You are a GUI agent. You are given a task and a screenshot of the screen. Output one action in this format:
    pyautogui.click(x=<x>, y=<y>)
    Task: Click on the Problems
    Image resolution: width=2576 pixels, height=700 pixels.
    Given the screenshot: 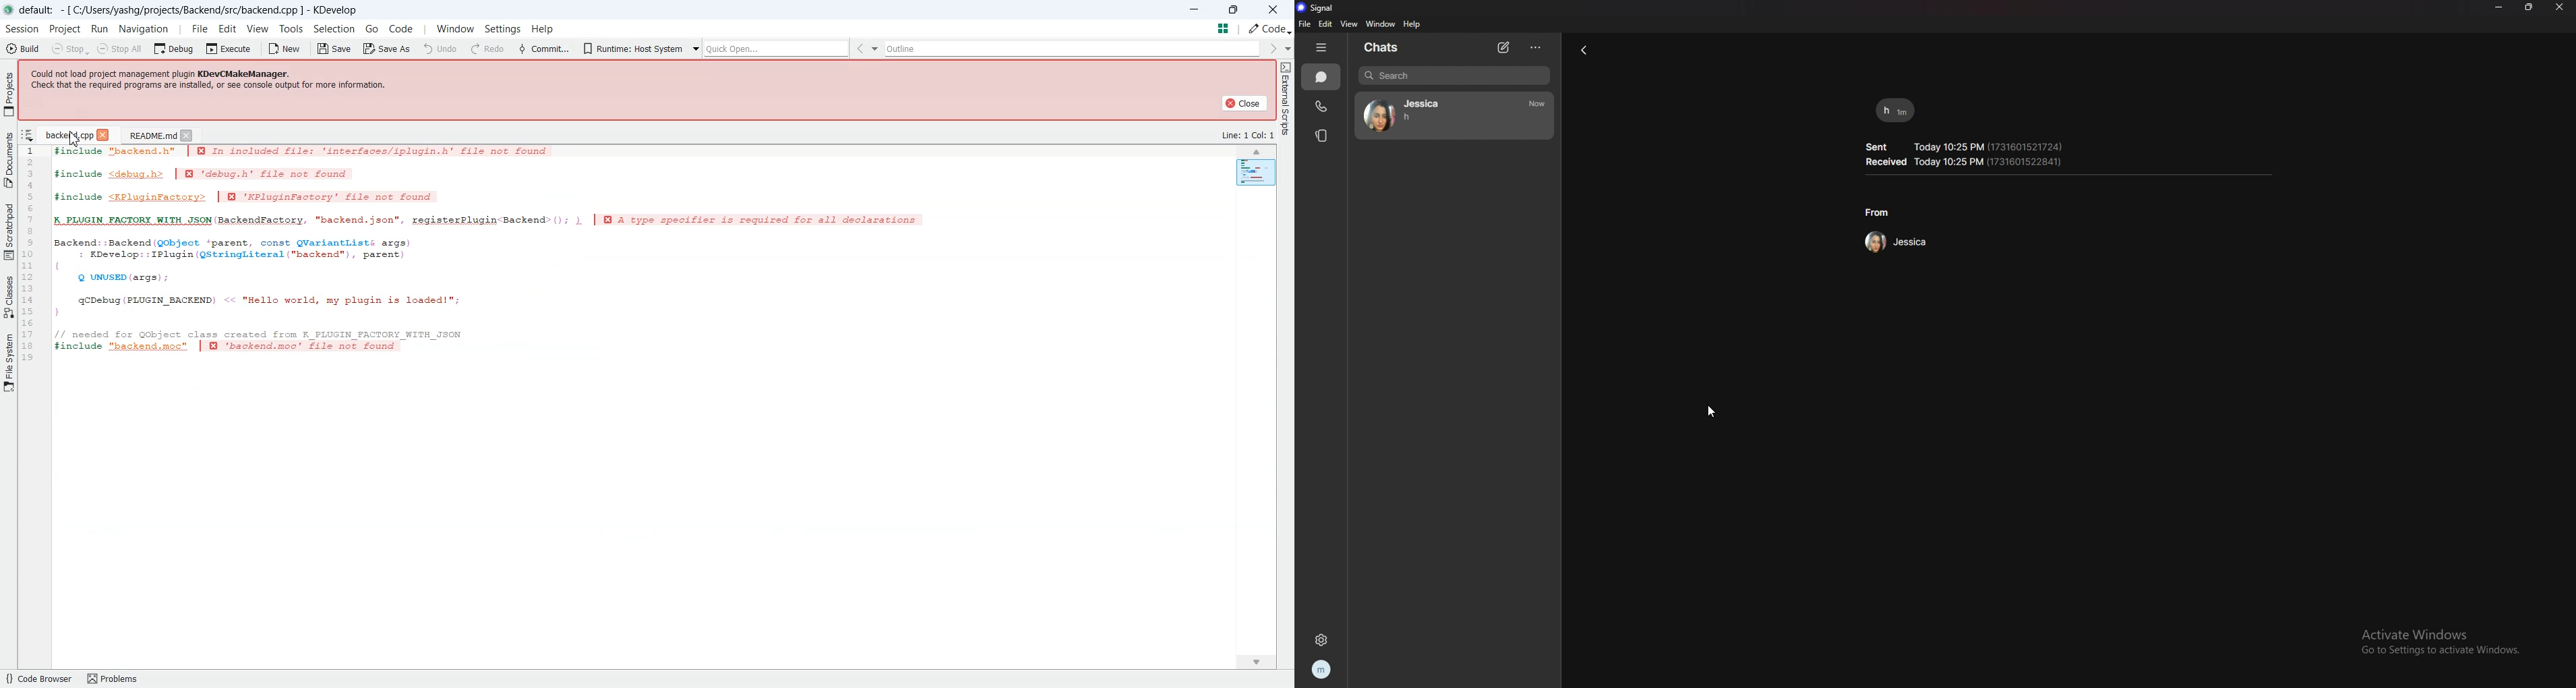 What is the action you would take?
    pyautogui.click(x=117, y=678)
    